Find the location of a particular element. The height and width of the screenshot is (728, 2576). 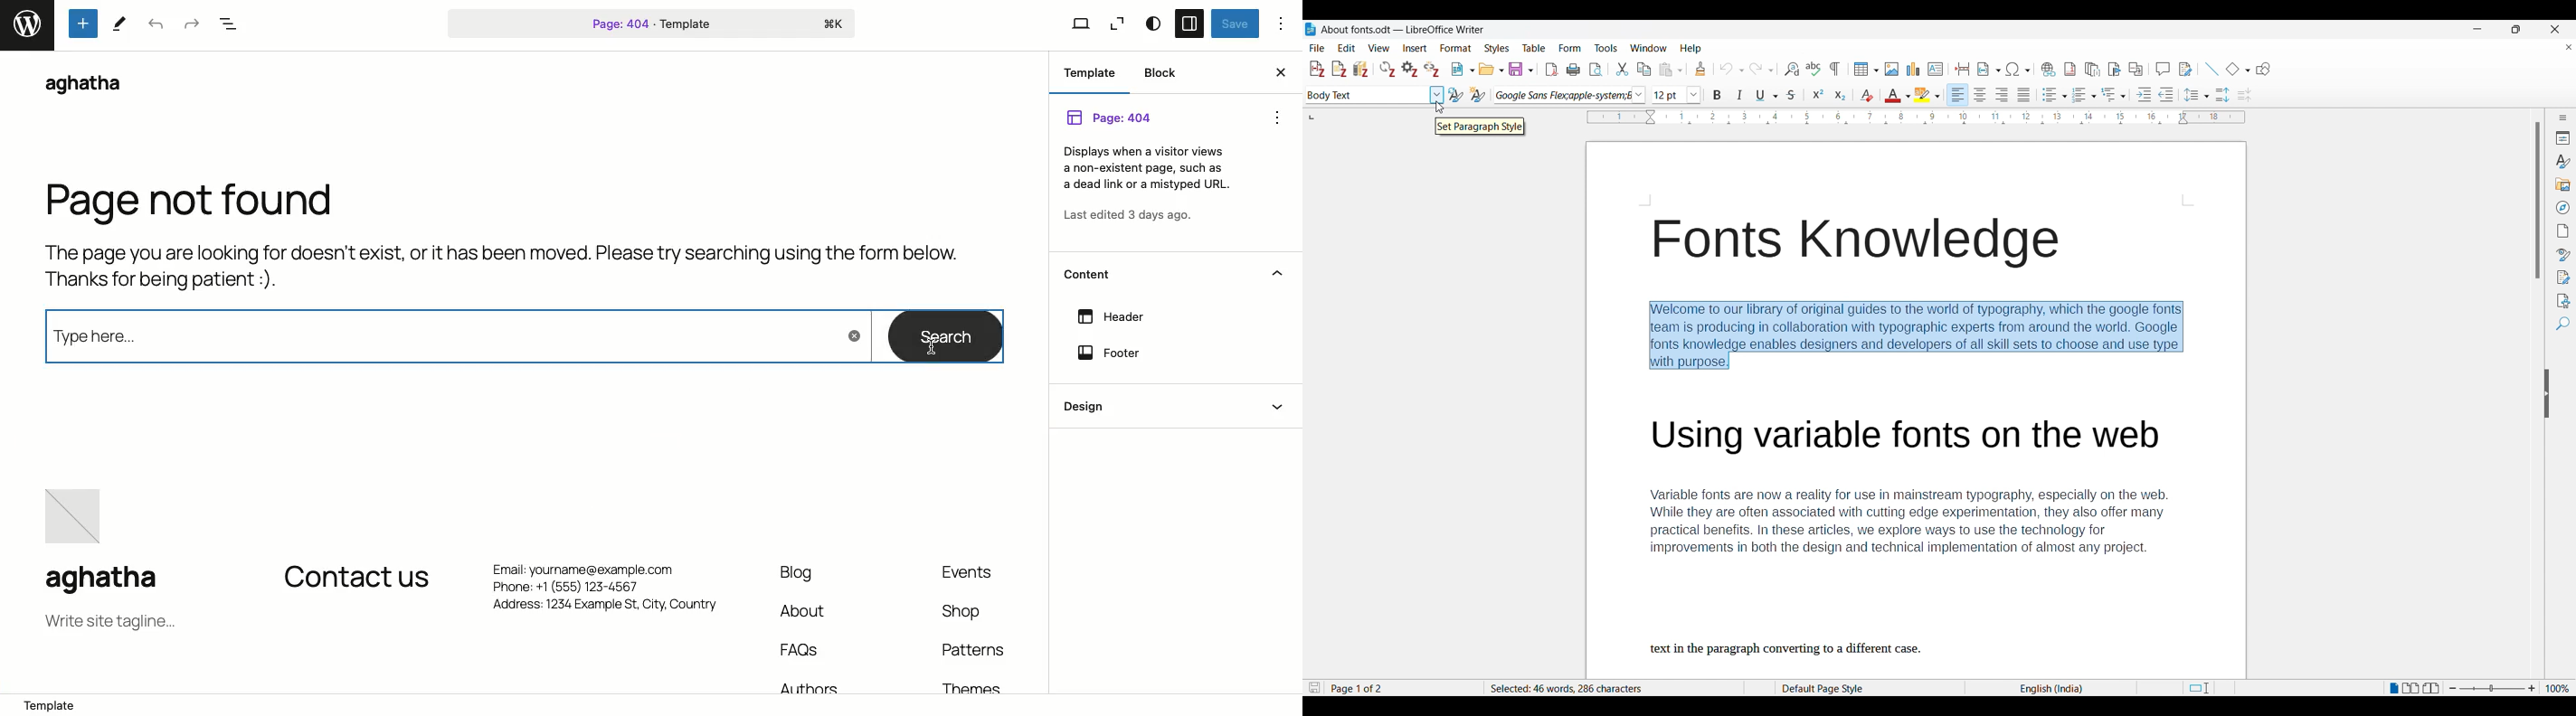

Show track change functions is located at coordinates (2186, 70).